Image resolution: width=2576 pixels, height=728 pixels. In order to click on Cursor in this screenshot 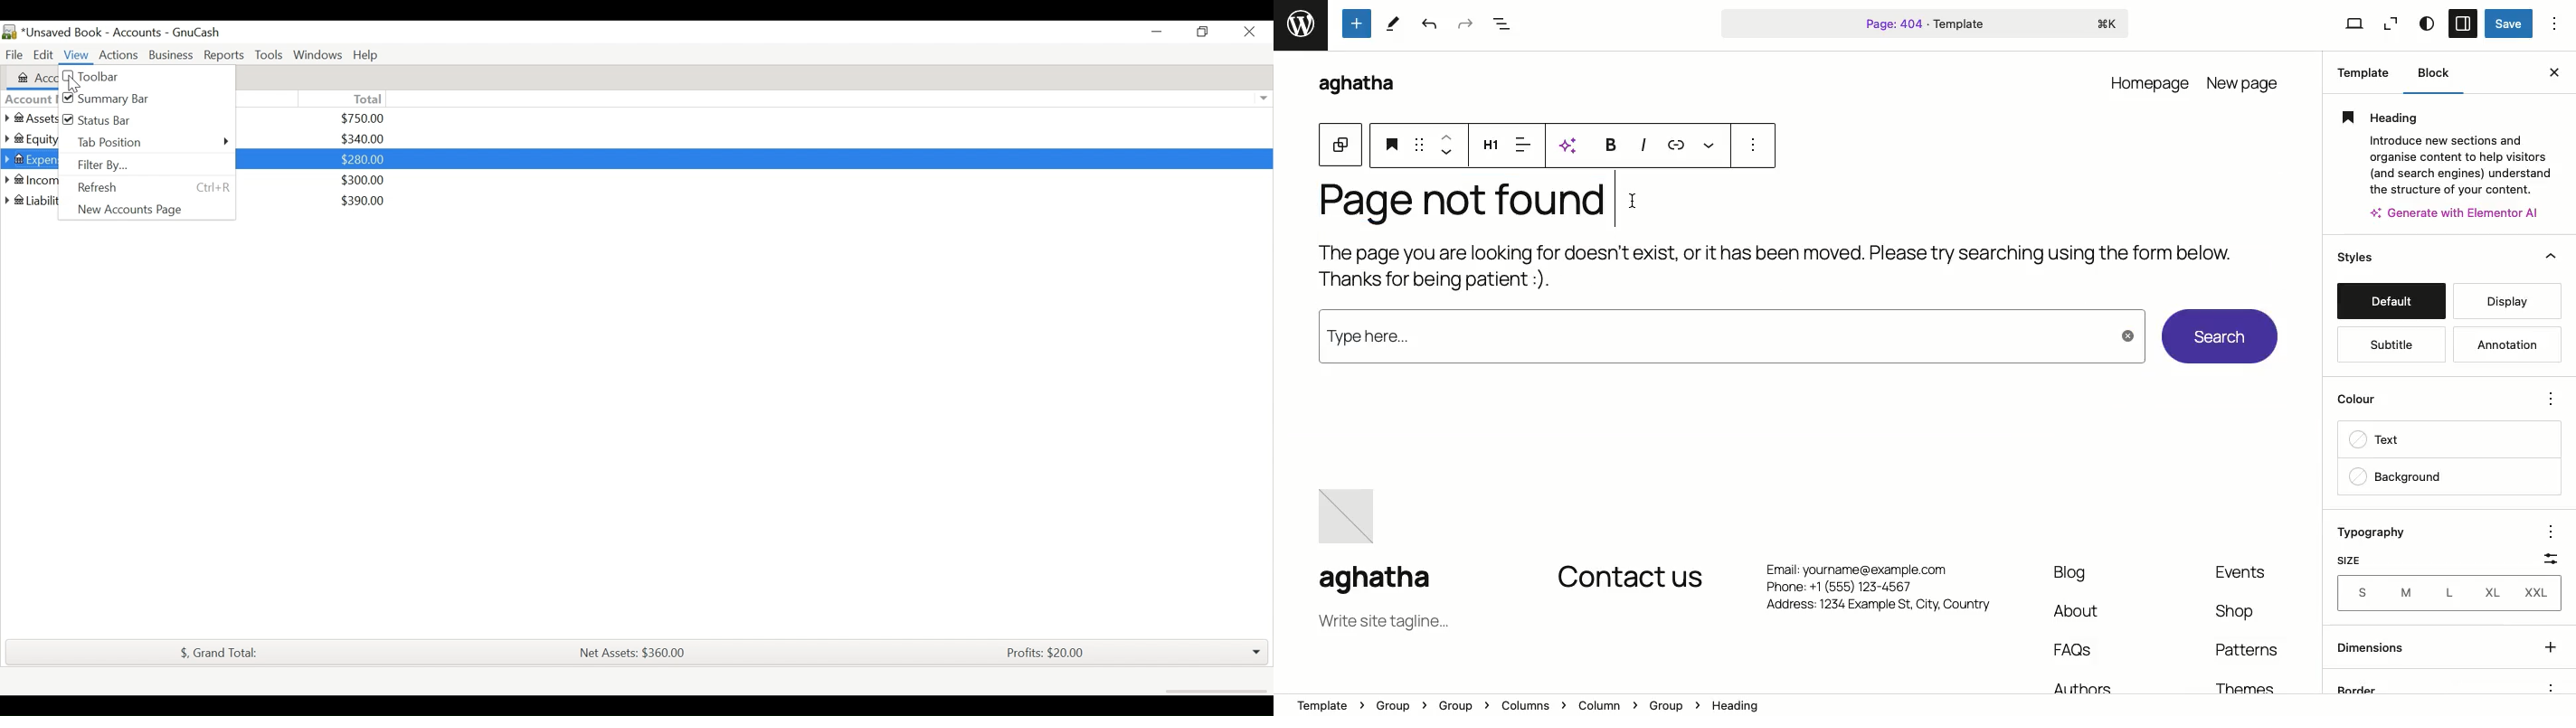, I will do `click(74, 83)`.